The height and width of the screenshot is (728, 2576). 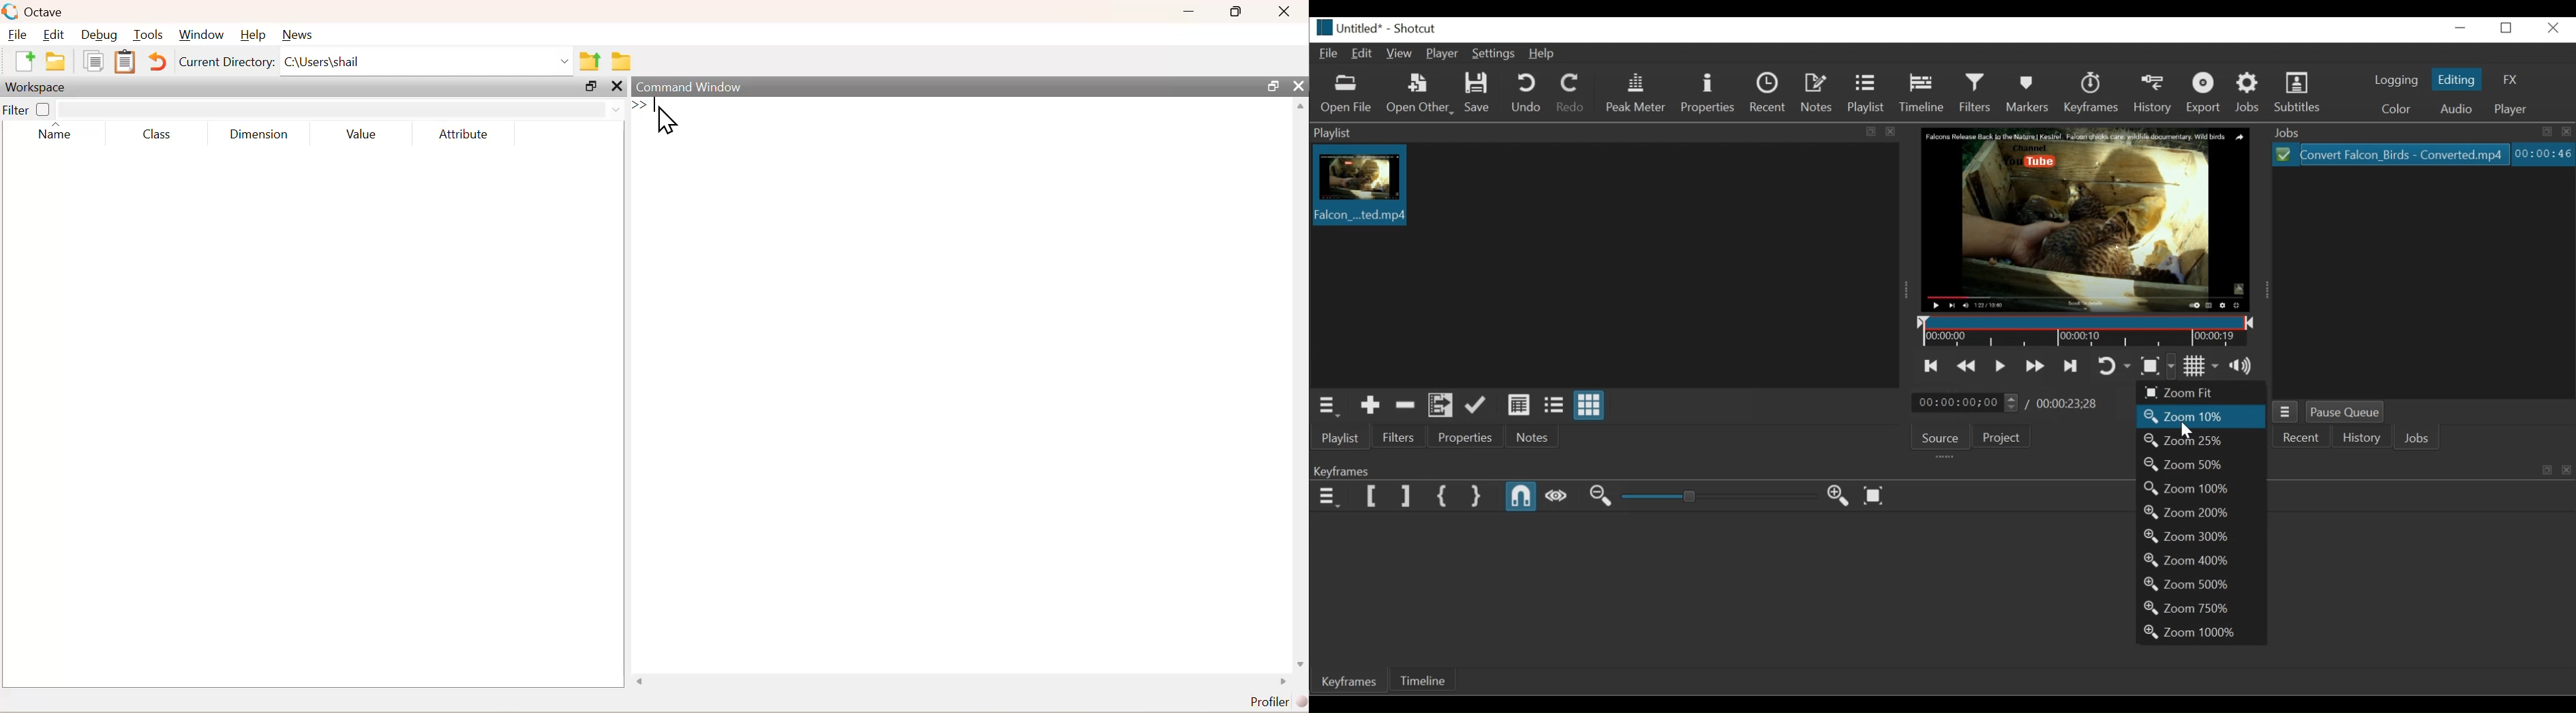 What do you see at coordinates (1441, 496) in the screenshot?
I see `Set First Simple Keyframe` at bounding box center [1441, 496].